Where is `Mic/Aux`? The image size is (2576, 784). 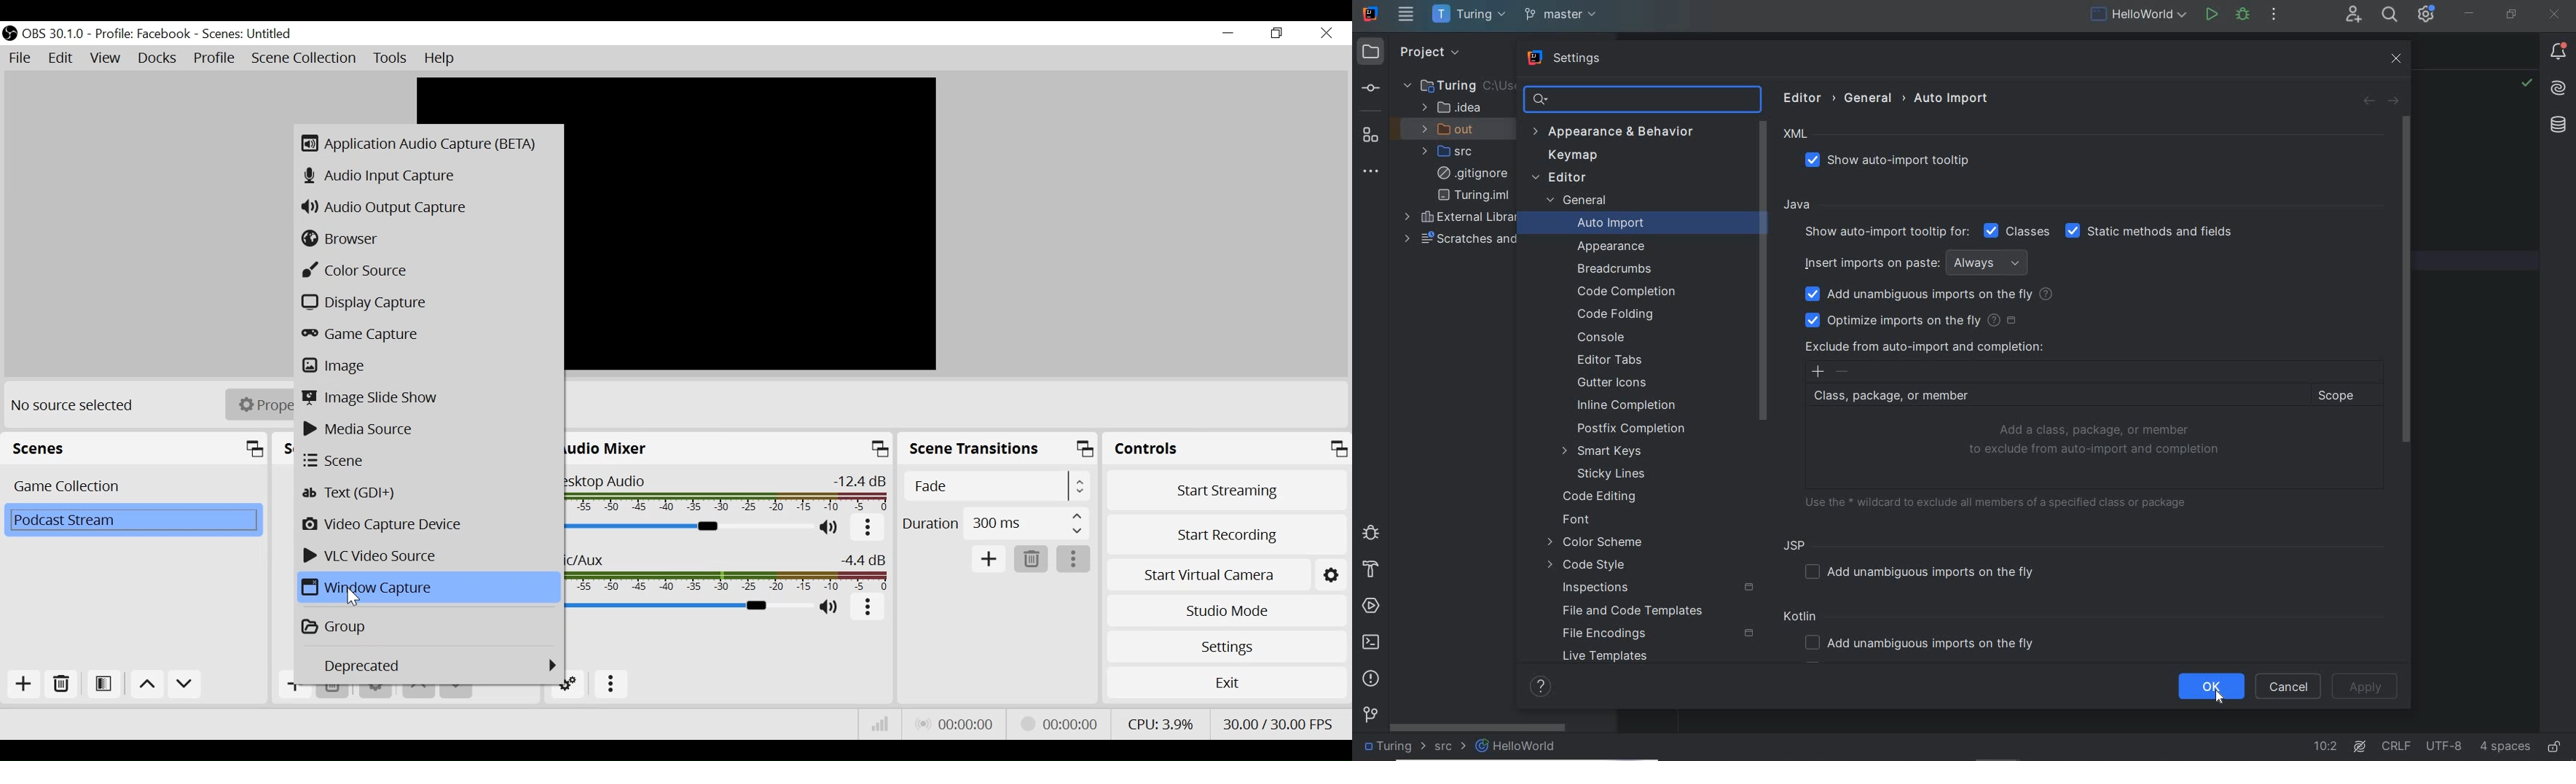 Mic/Aux is located at coordinates (690, 605).